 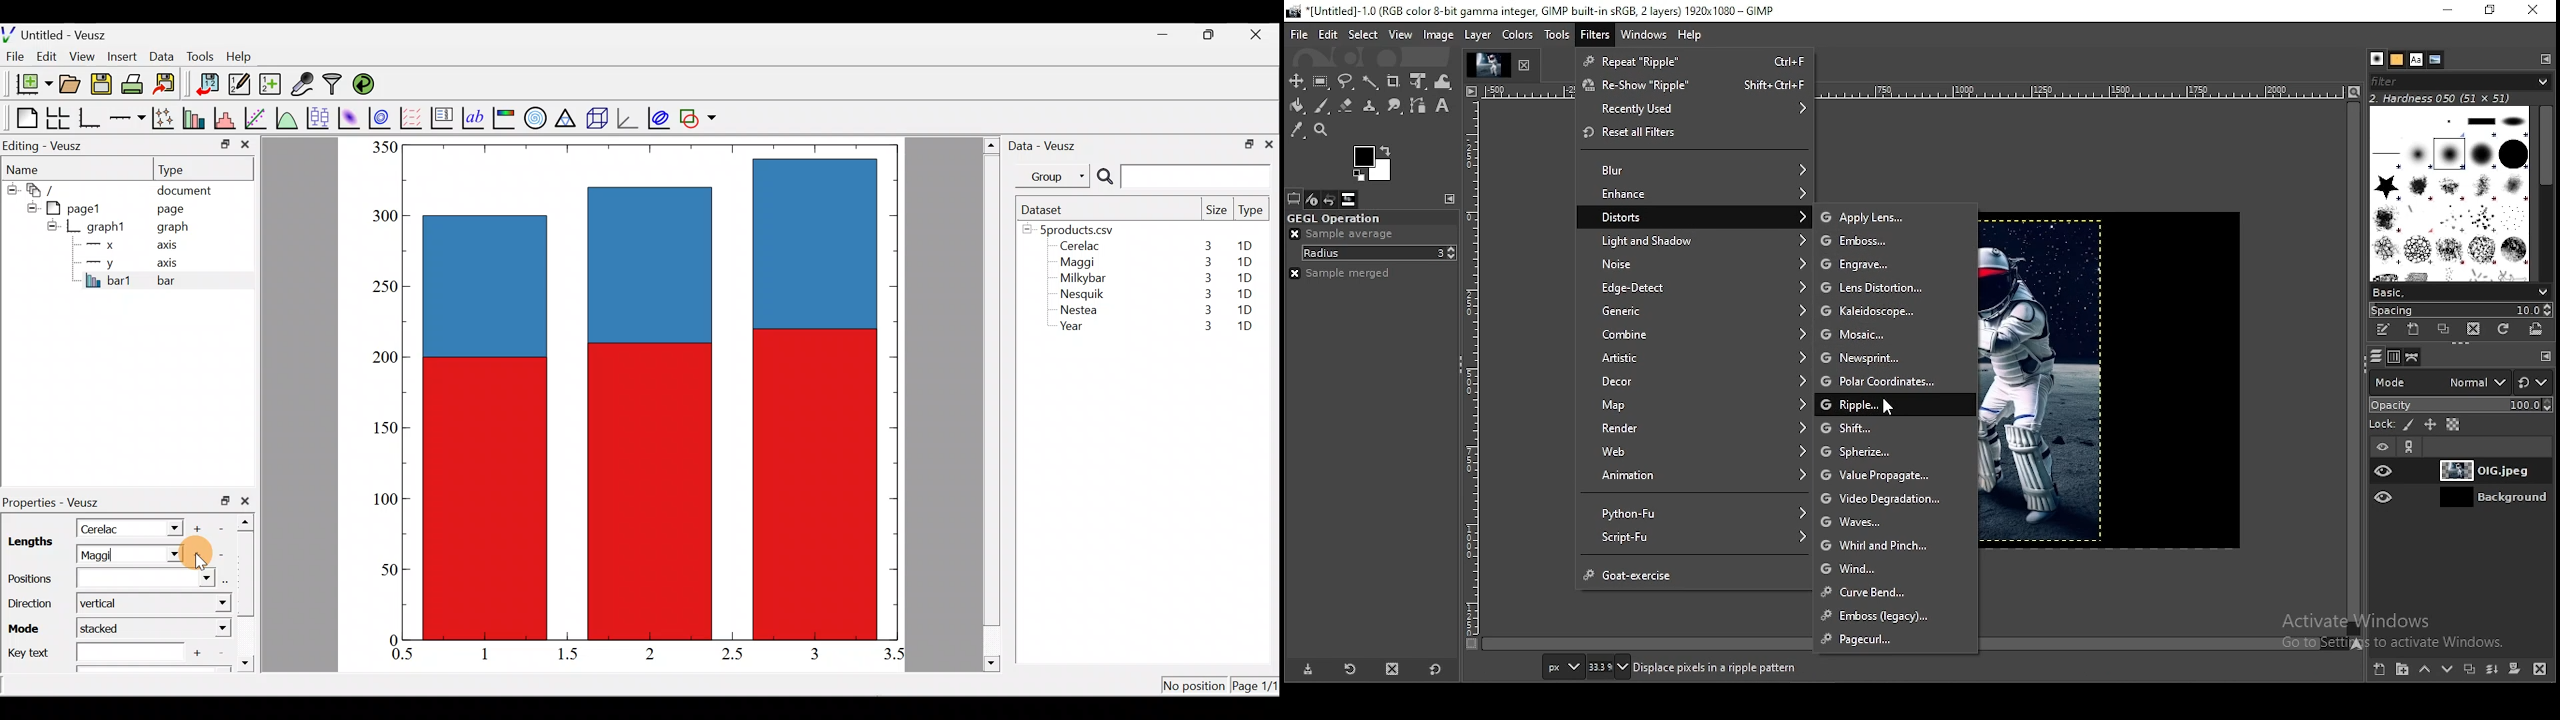 I want to click on close, so click(x=248, y=501).